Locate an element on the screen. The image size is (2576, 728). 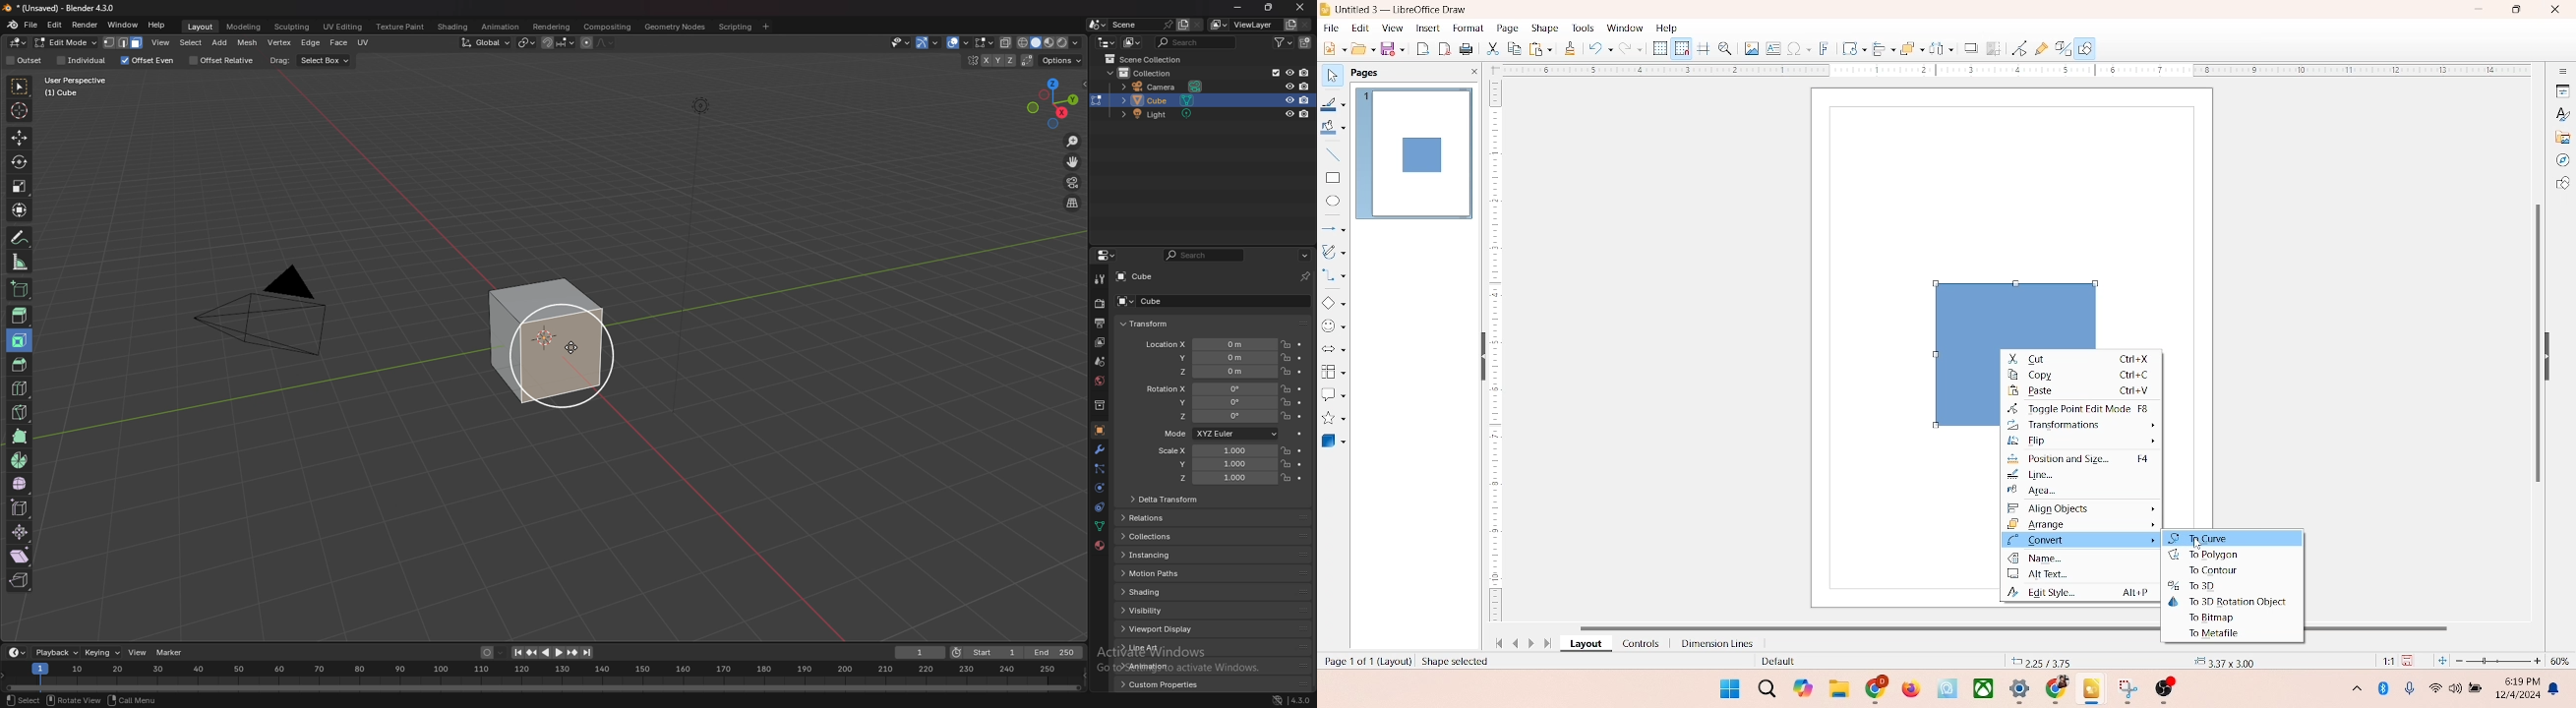
animate property is located at coordinates (1300, 390).